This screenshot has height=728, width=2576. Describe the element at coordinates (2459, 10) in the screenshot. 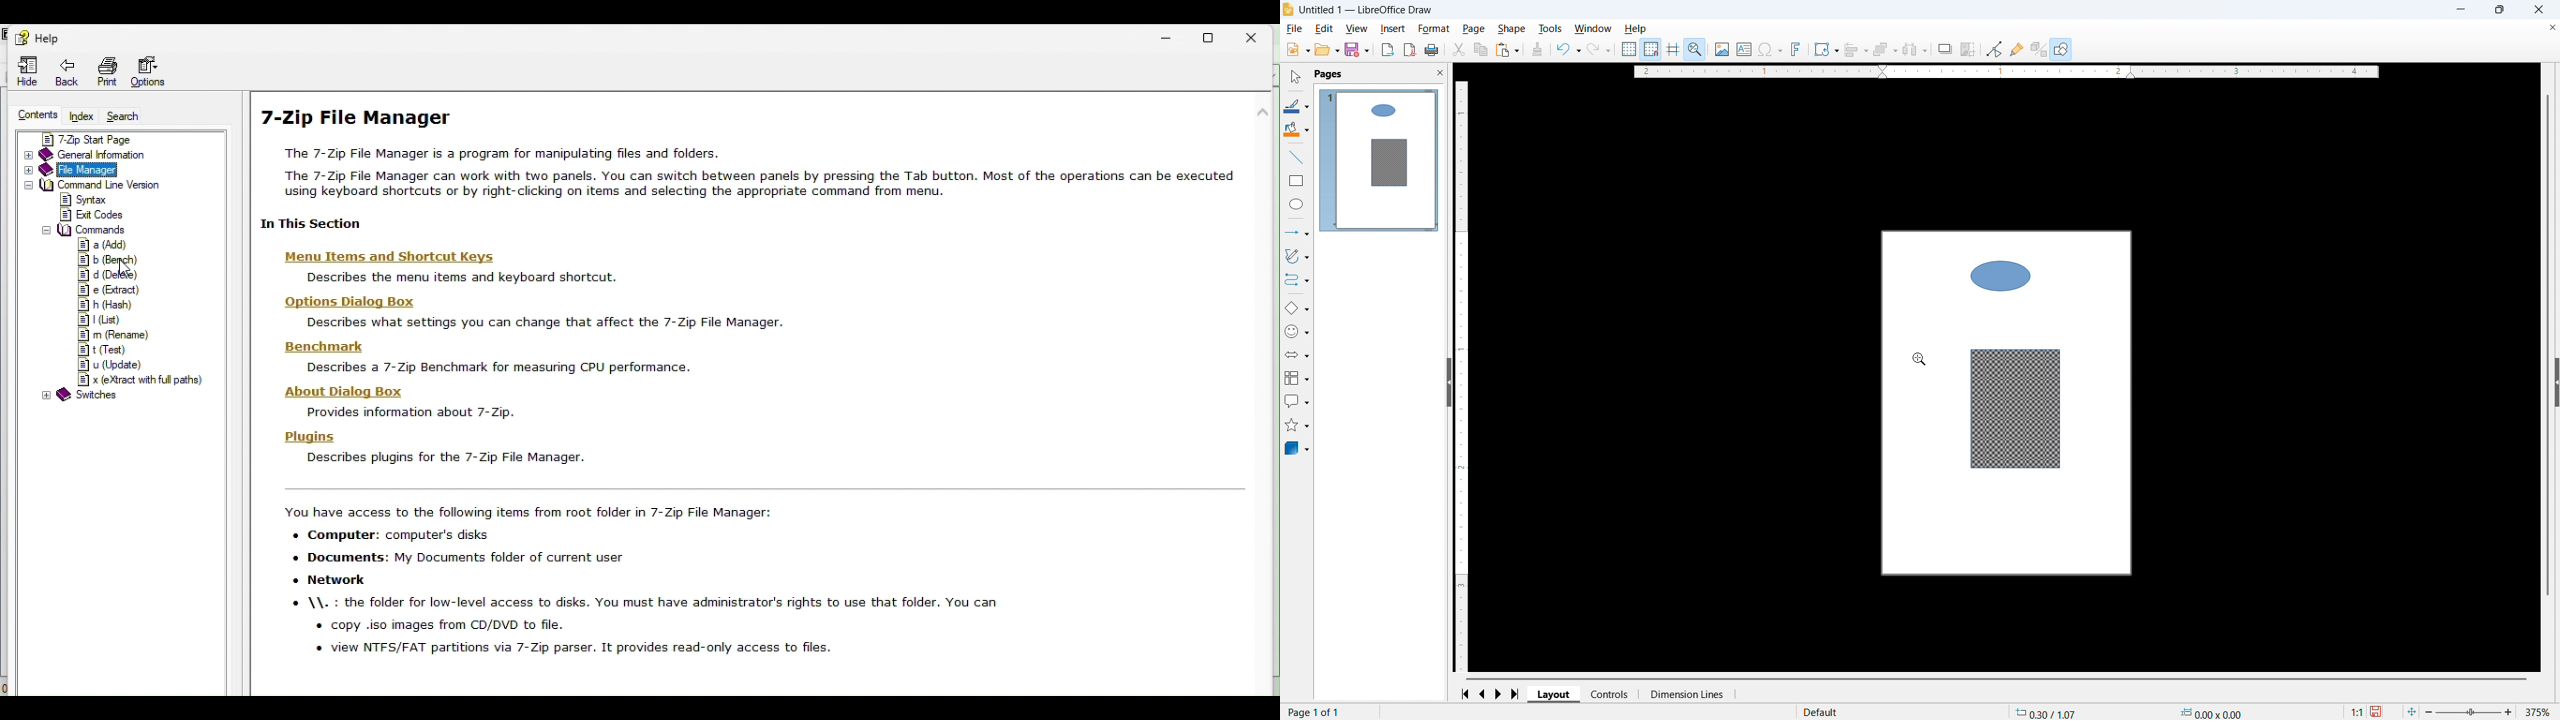

I see `minimise ` at that location.